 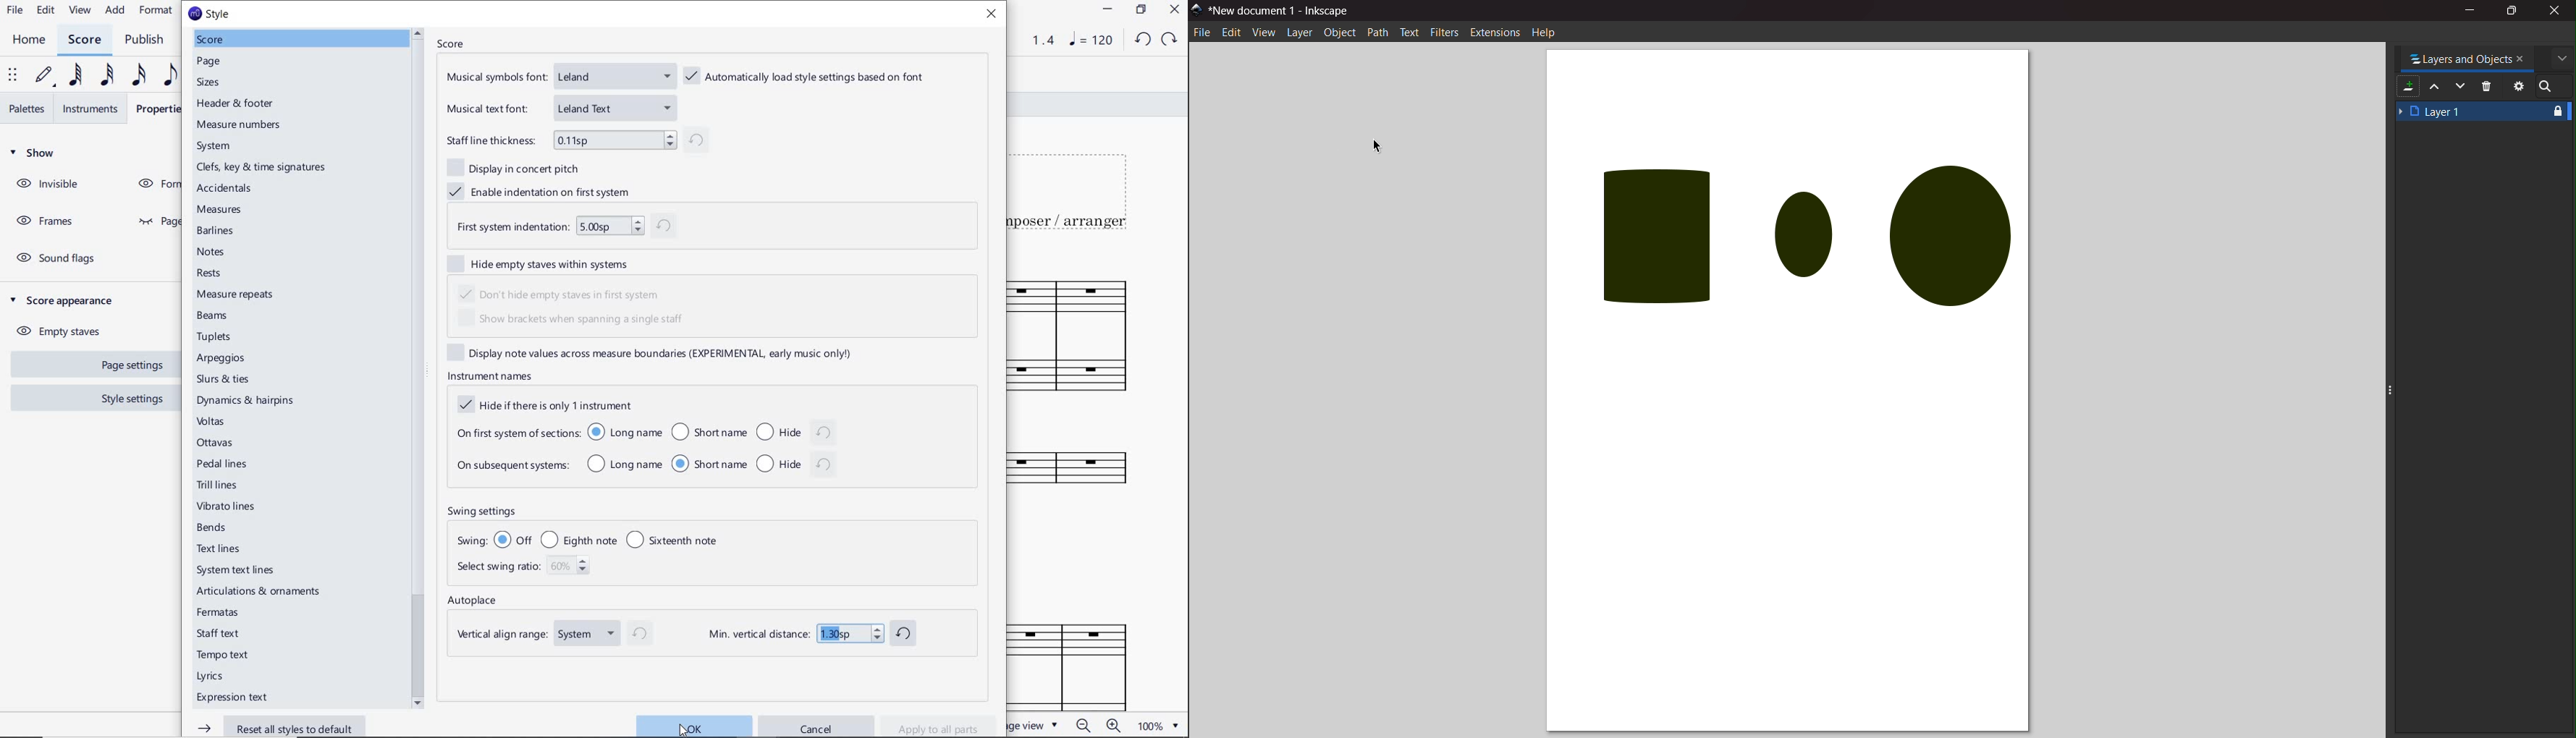 I want to click on on subsequent systems, so click(x=511, y=467).